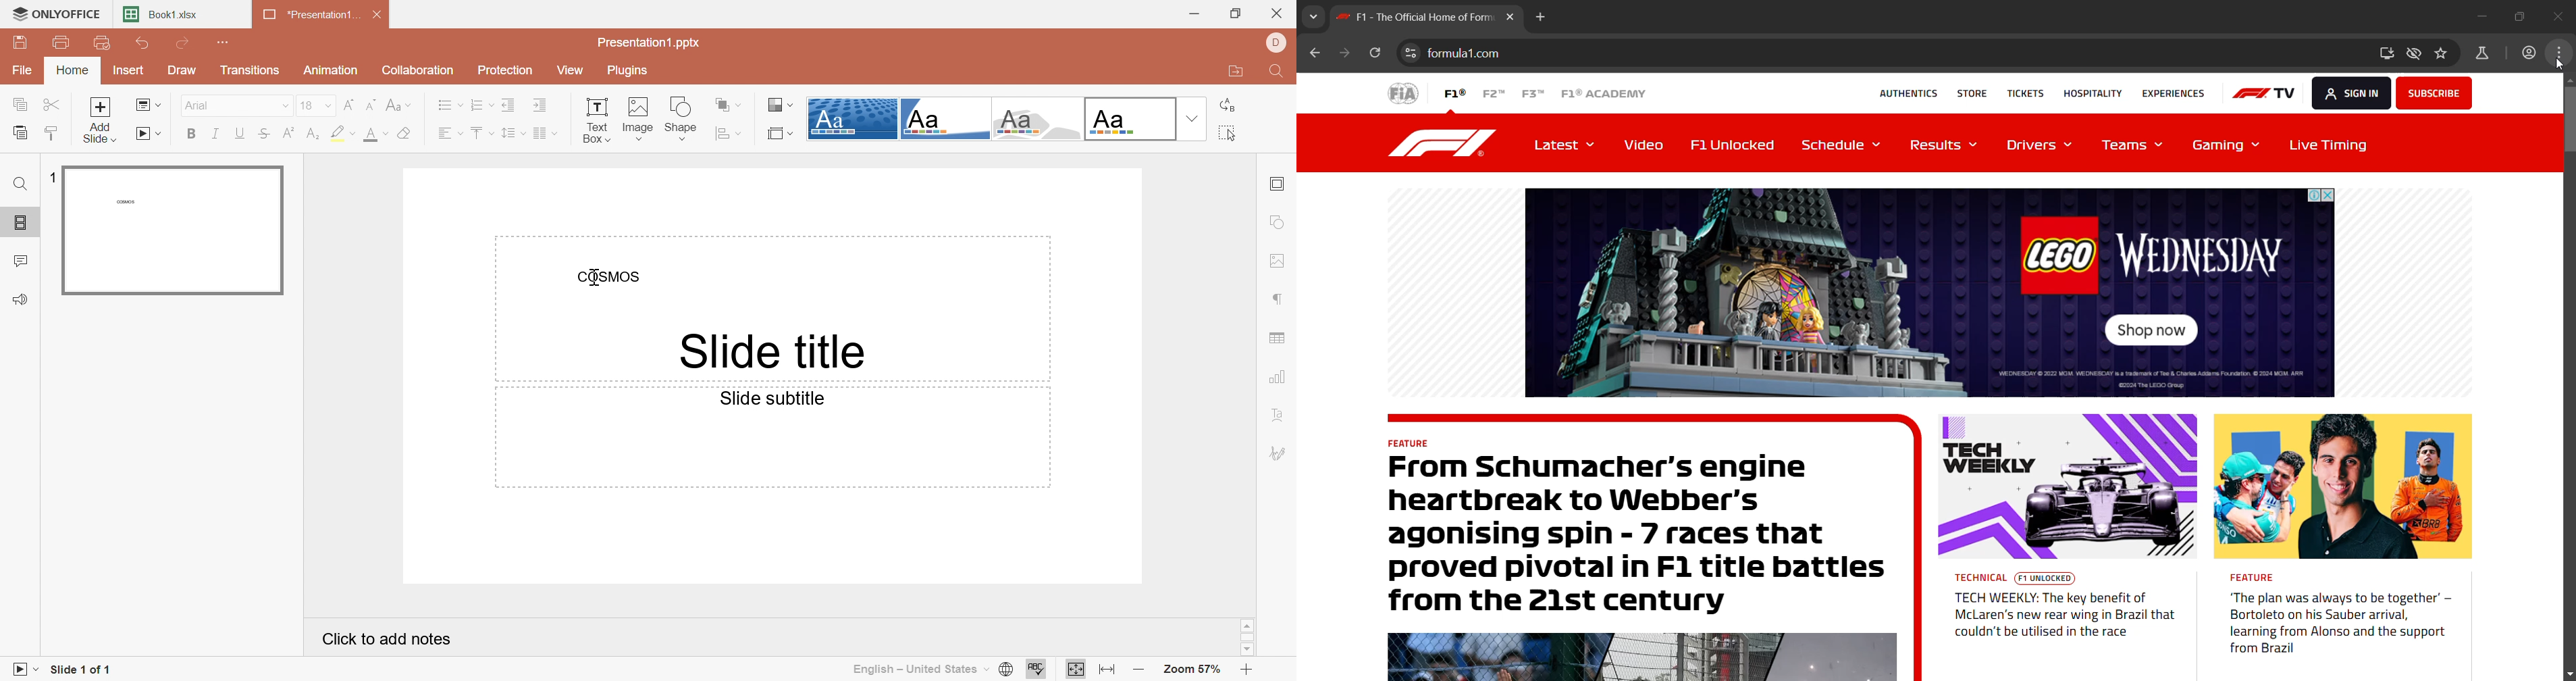  I want to click on Image settings, so click(1281, 261).